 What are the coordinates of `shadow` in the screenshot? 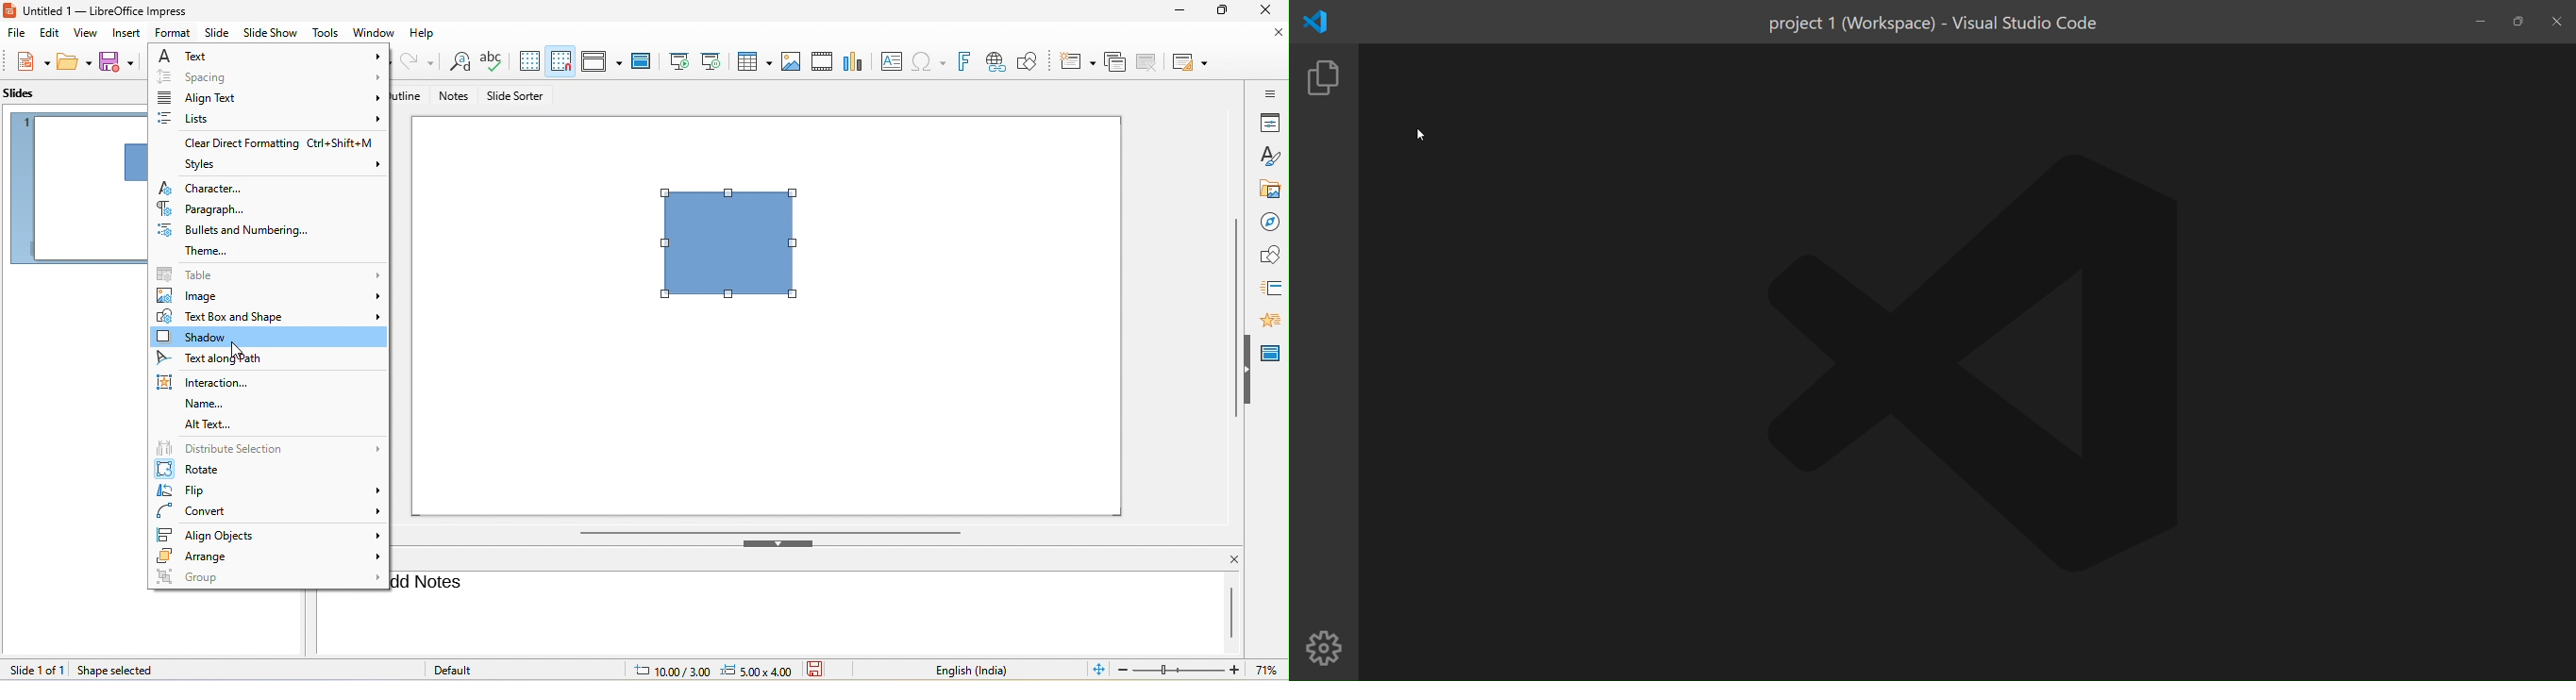 It's located at (266, 339).